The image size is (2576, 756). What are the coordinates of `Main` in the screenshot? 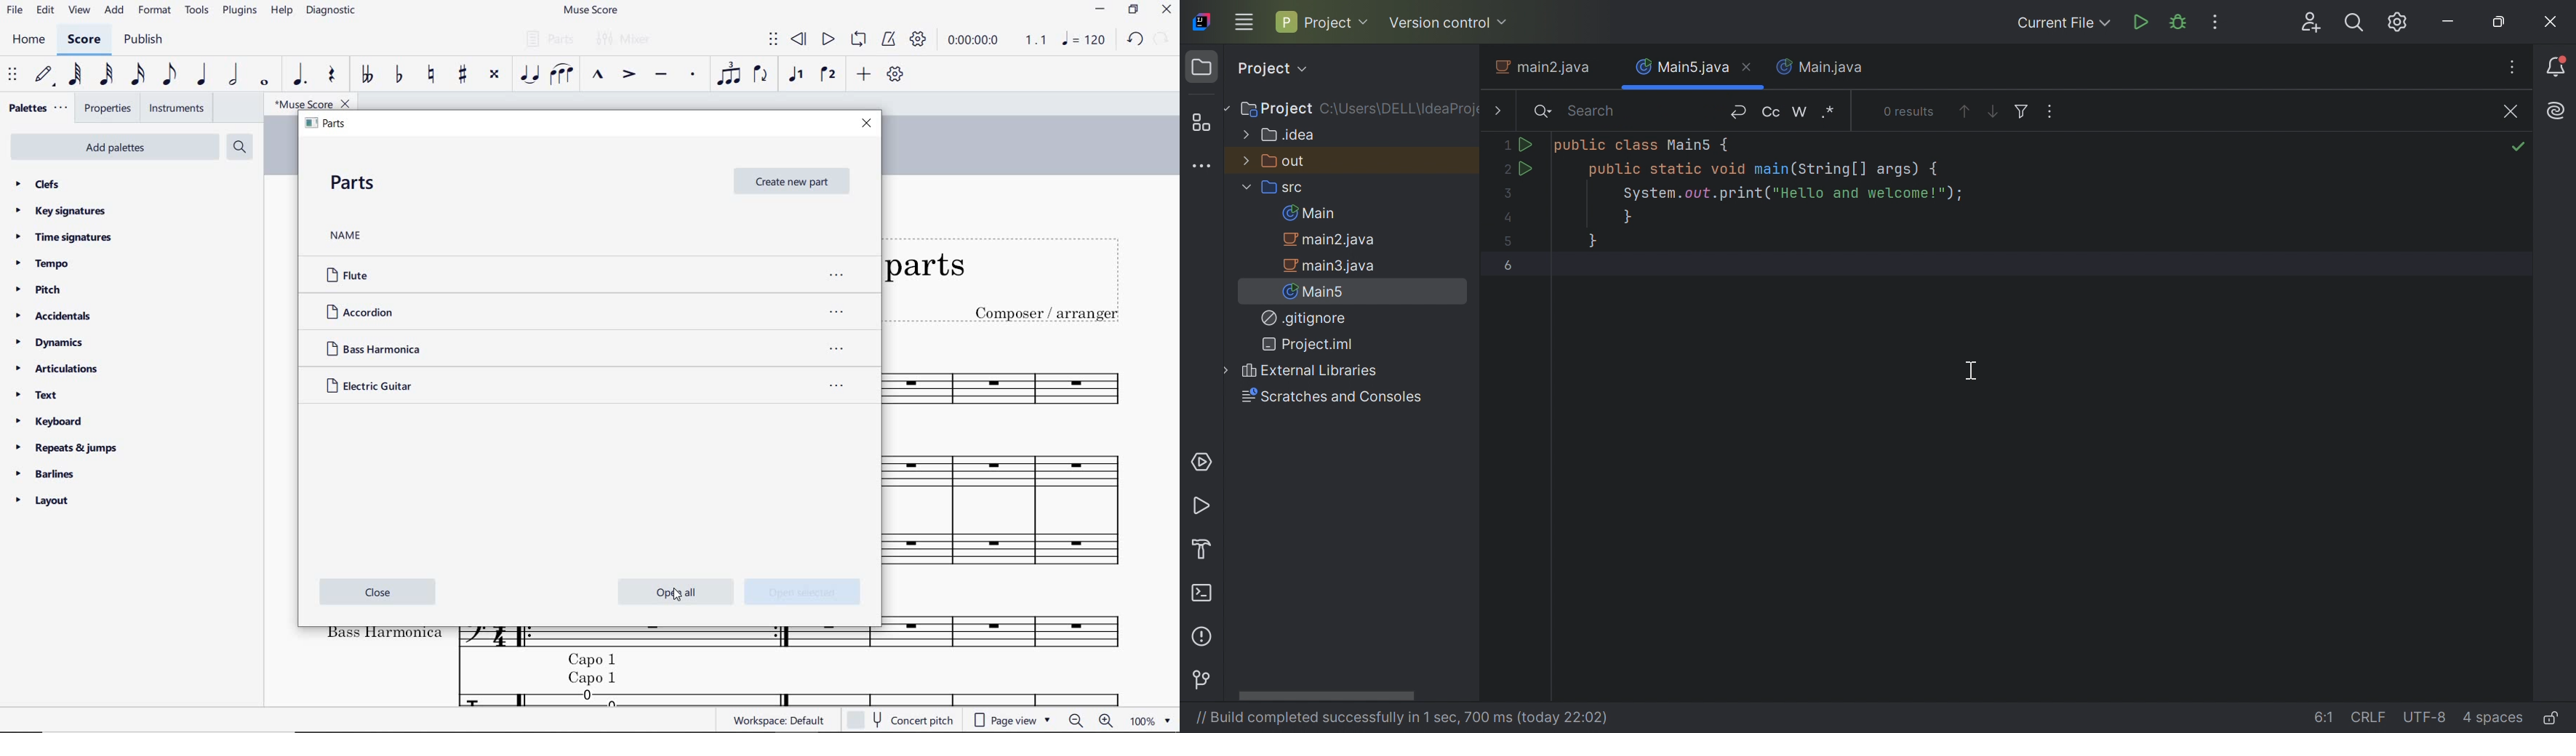 It's located at (1313, 213).